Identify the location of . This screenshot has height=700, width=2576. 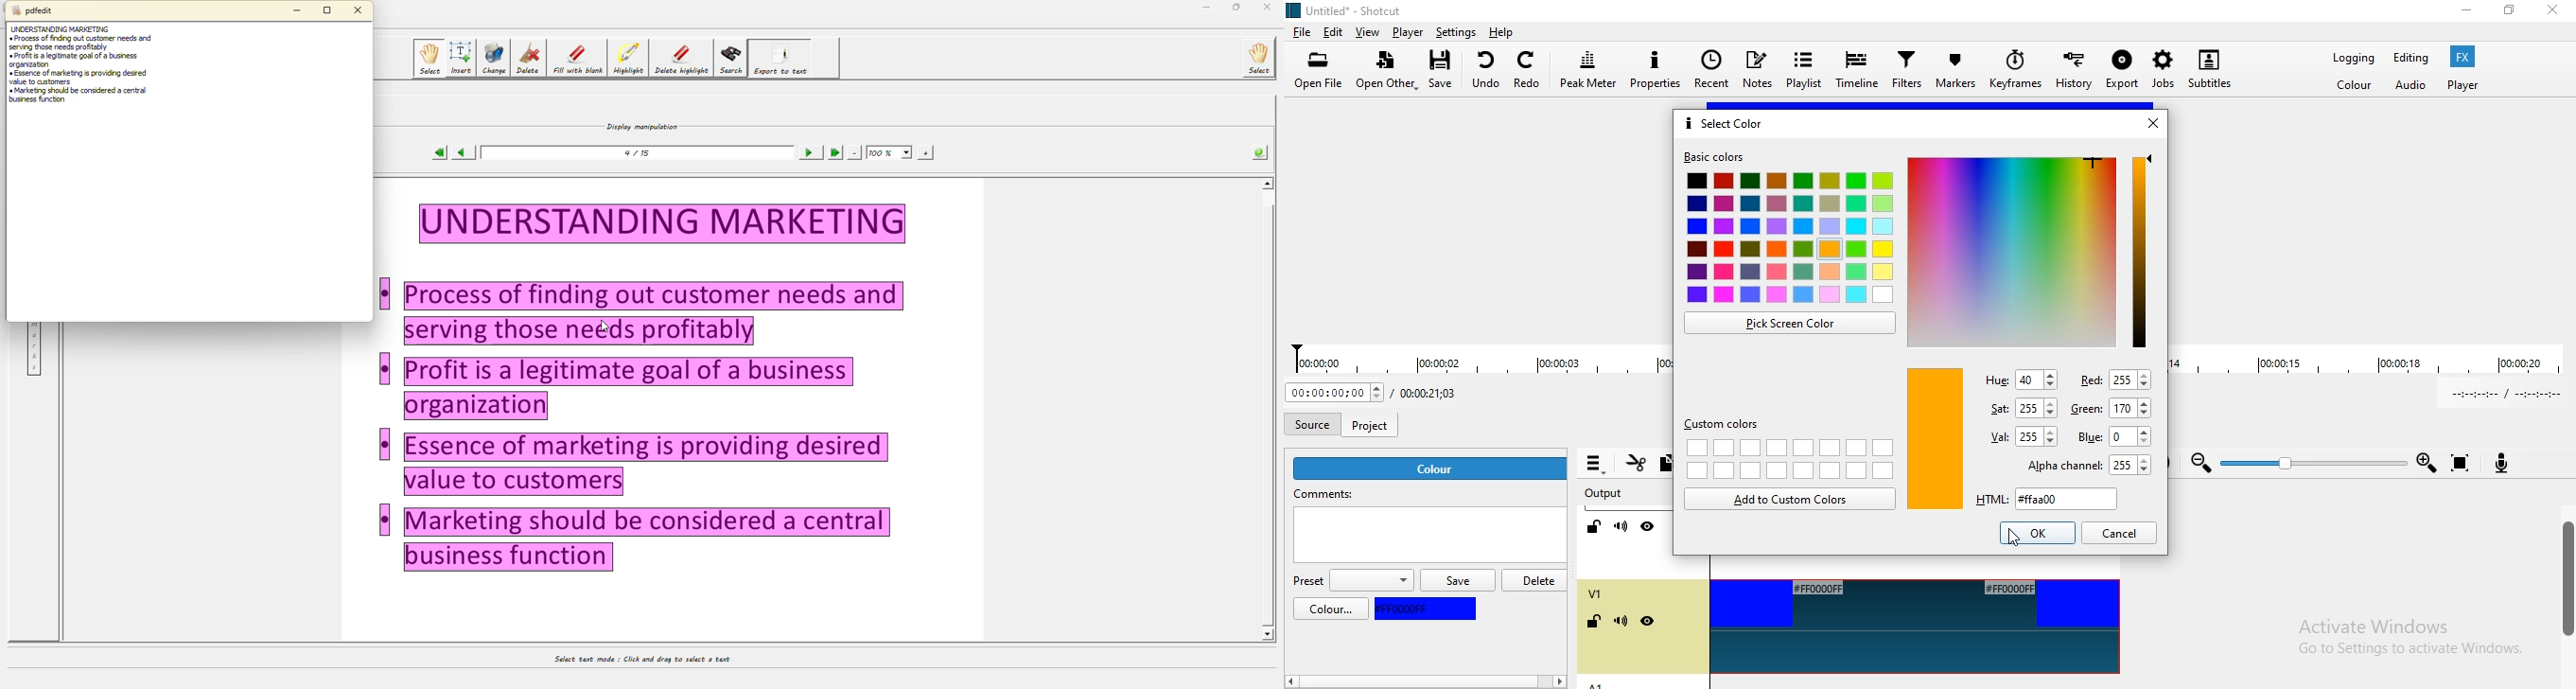
(2314, 463).